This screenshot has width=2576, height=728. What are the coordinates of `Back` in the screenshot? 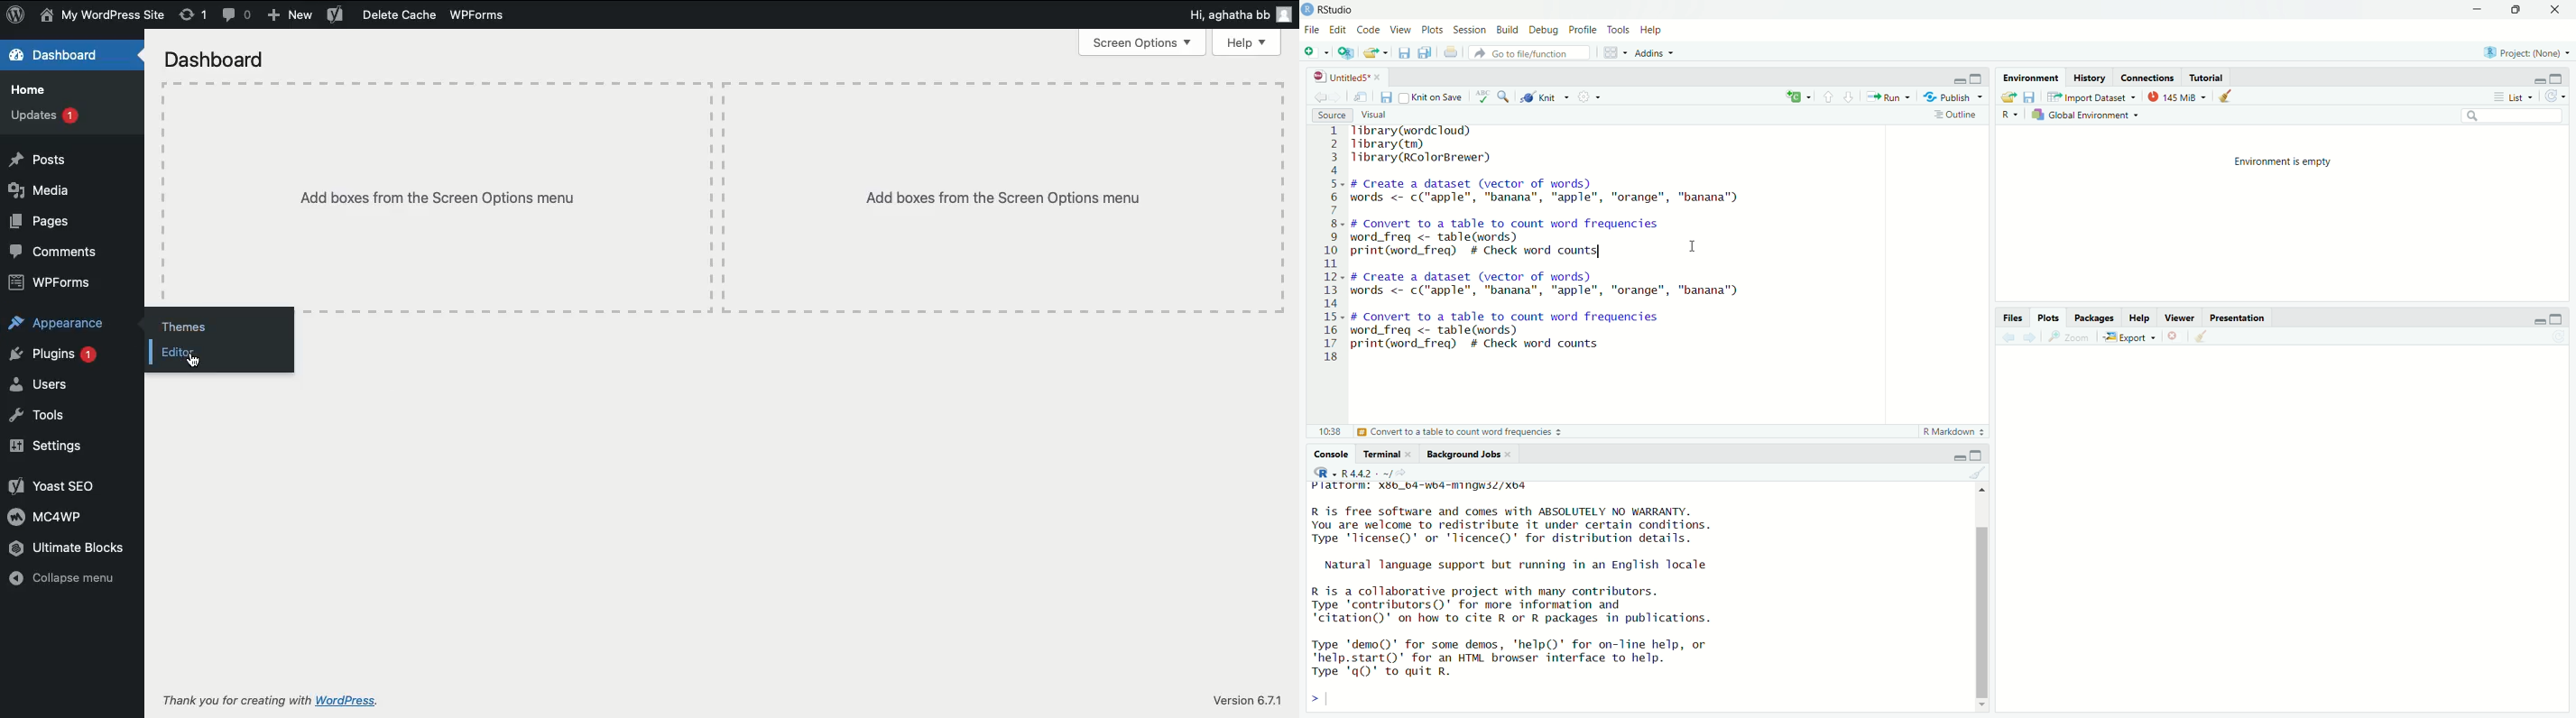 It's located at (2006, 336).